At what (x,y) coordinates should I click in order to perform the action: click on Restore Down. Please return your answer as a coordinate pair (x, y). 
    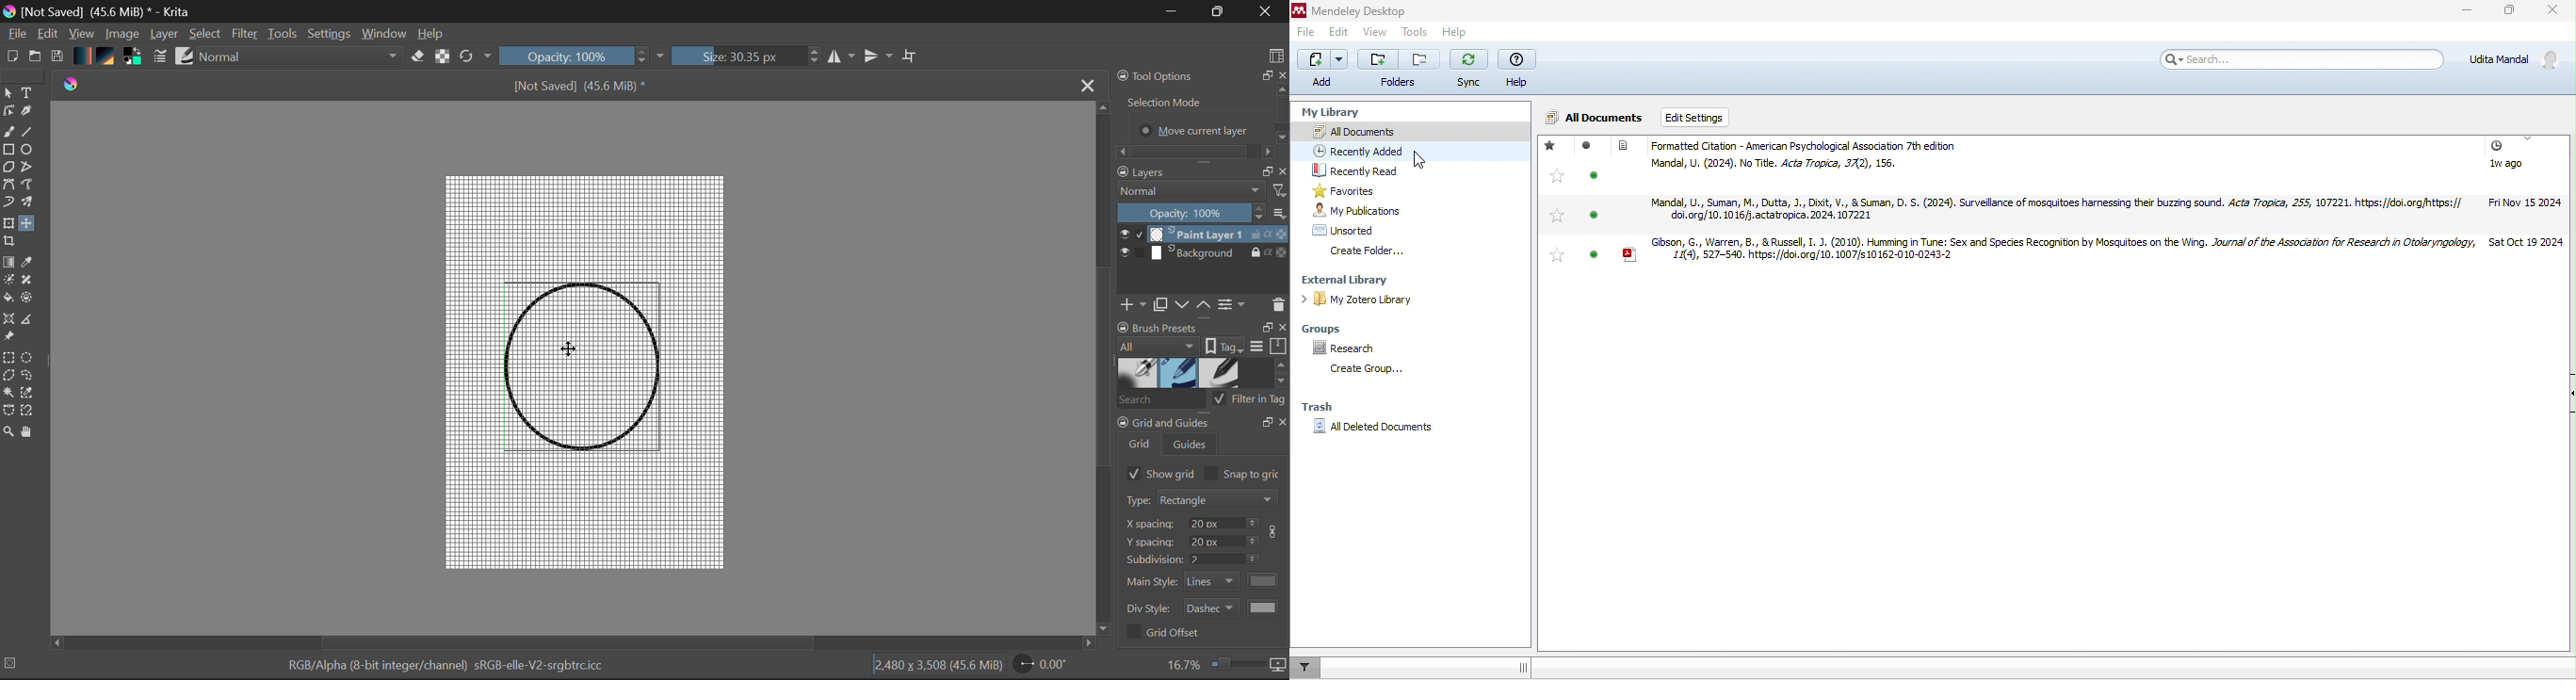
    Looking at the image, I should click on (1173, 12).